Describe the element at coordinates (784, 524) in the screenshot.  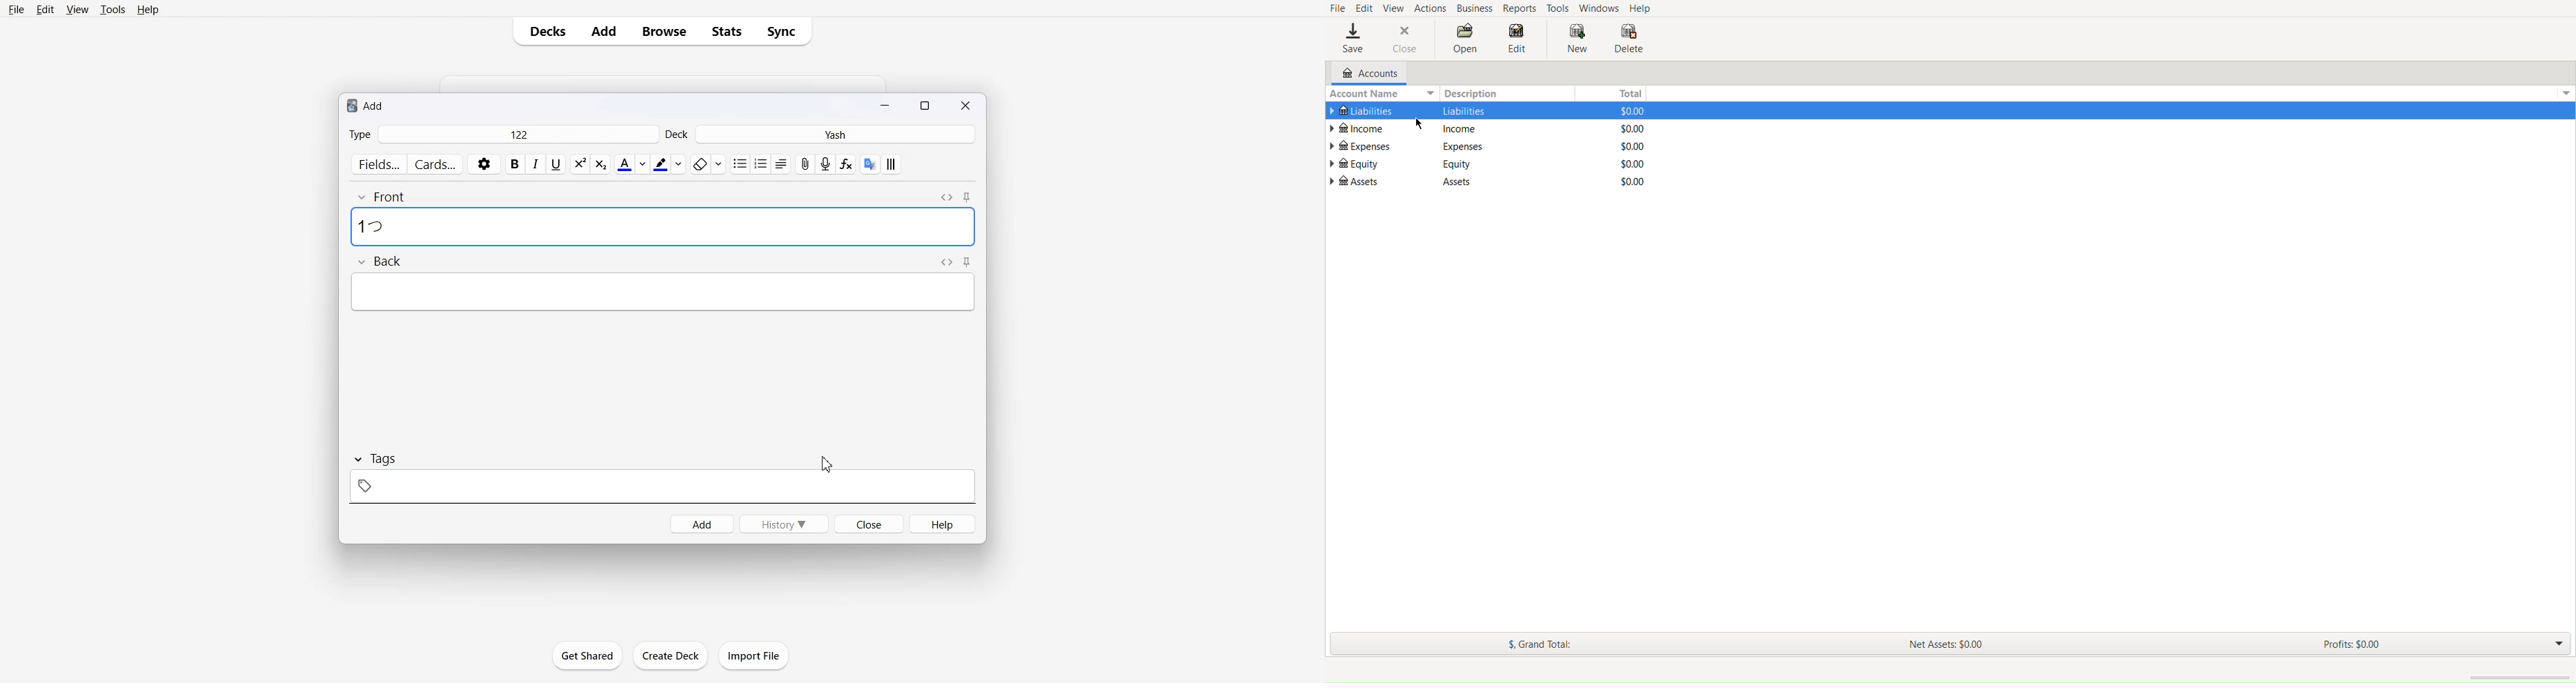
I see `History` at that location.